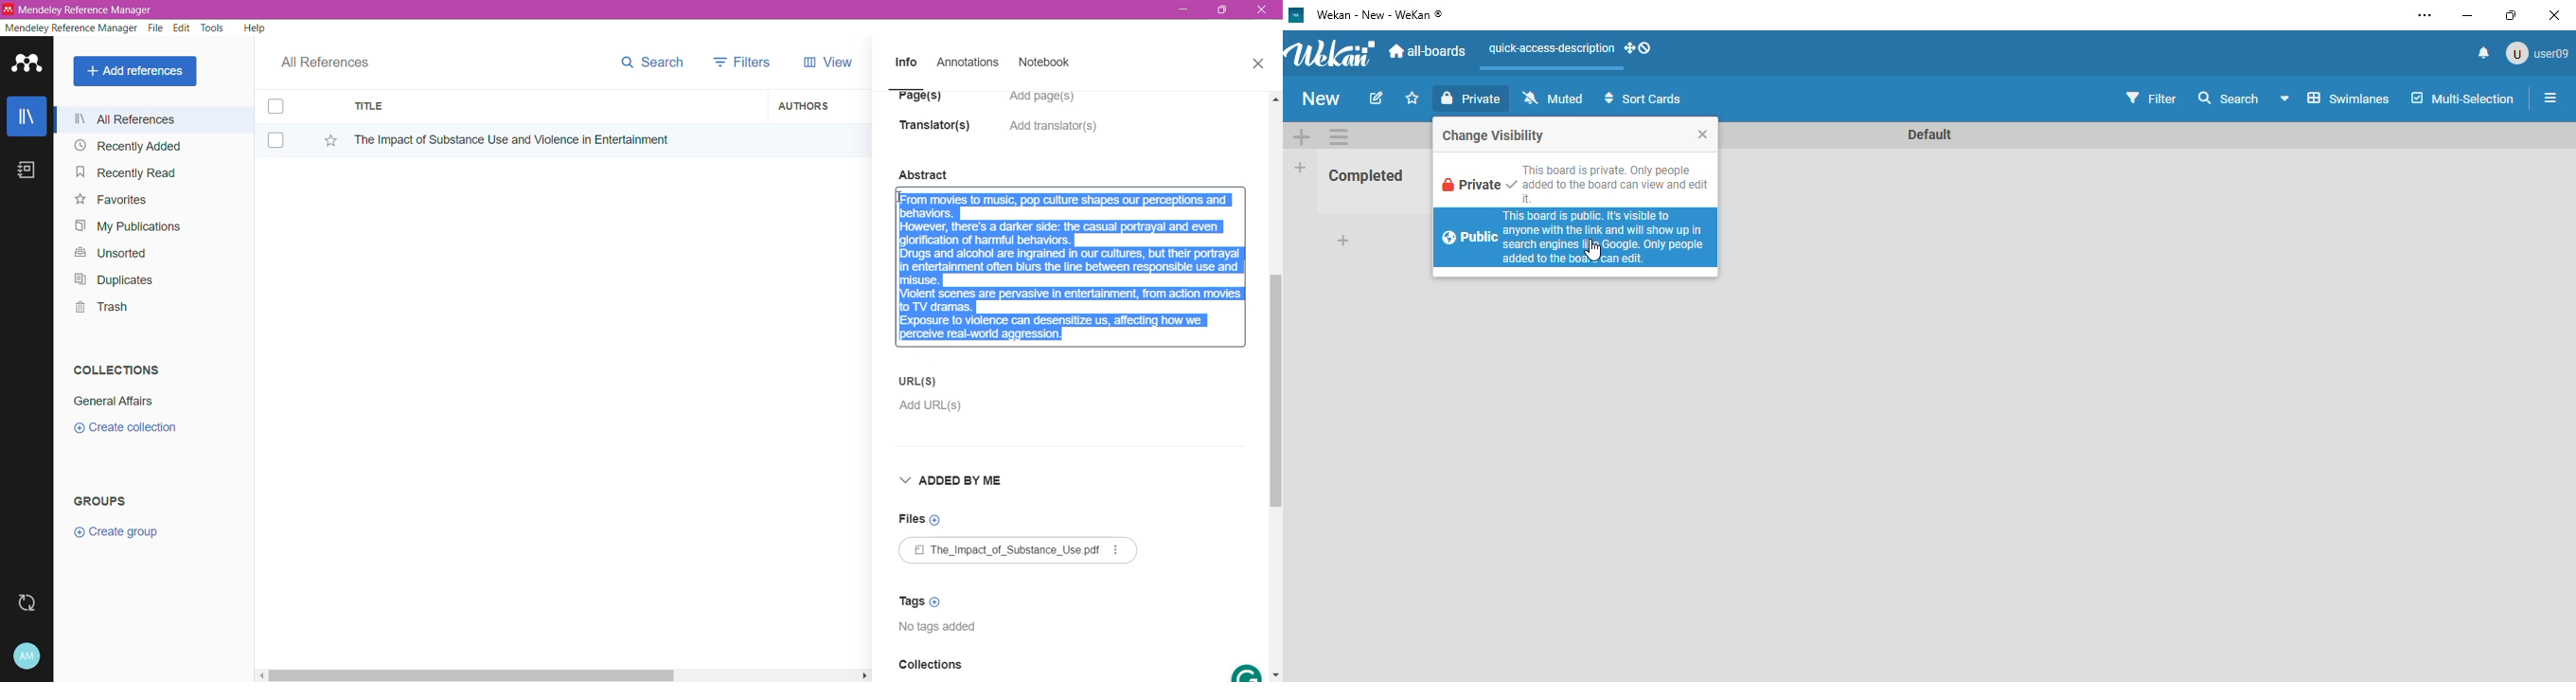 This screenshot has width=2576, height=700. I want to click on Collection Name, so click(111, 401).